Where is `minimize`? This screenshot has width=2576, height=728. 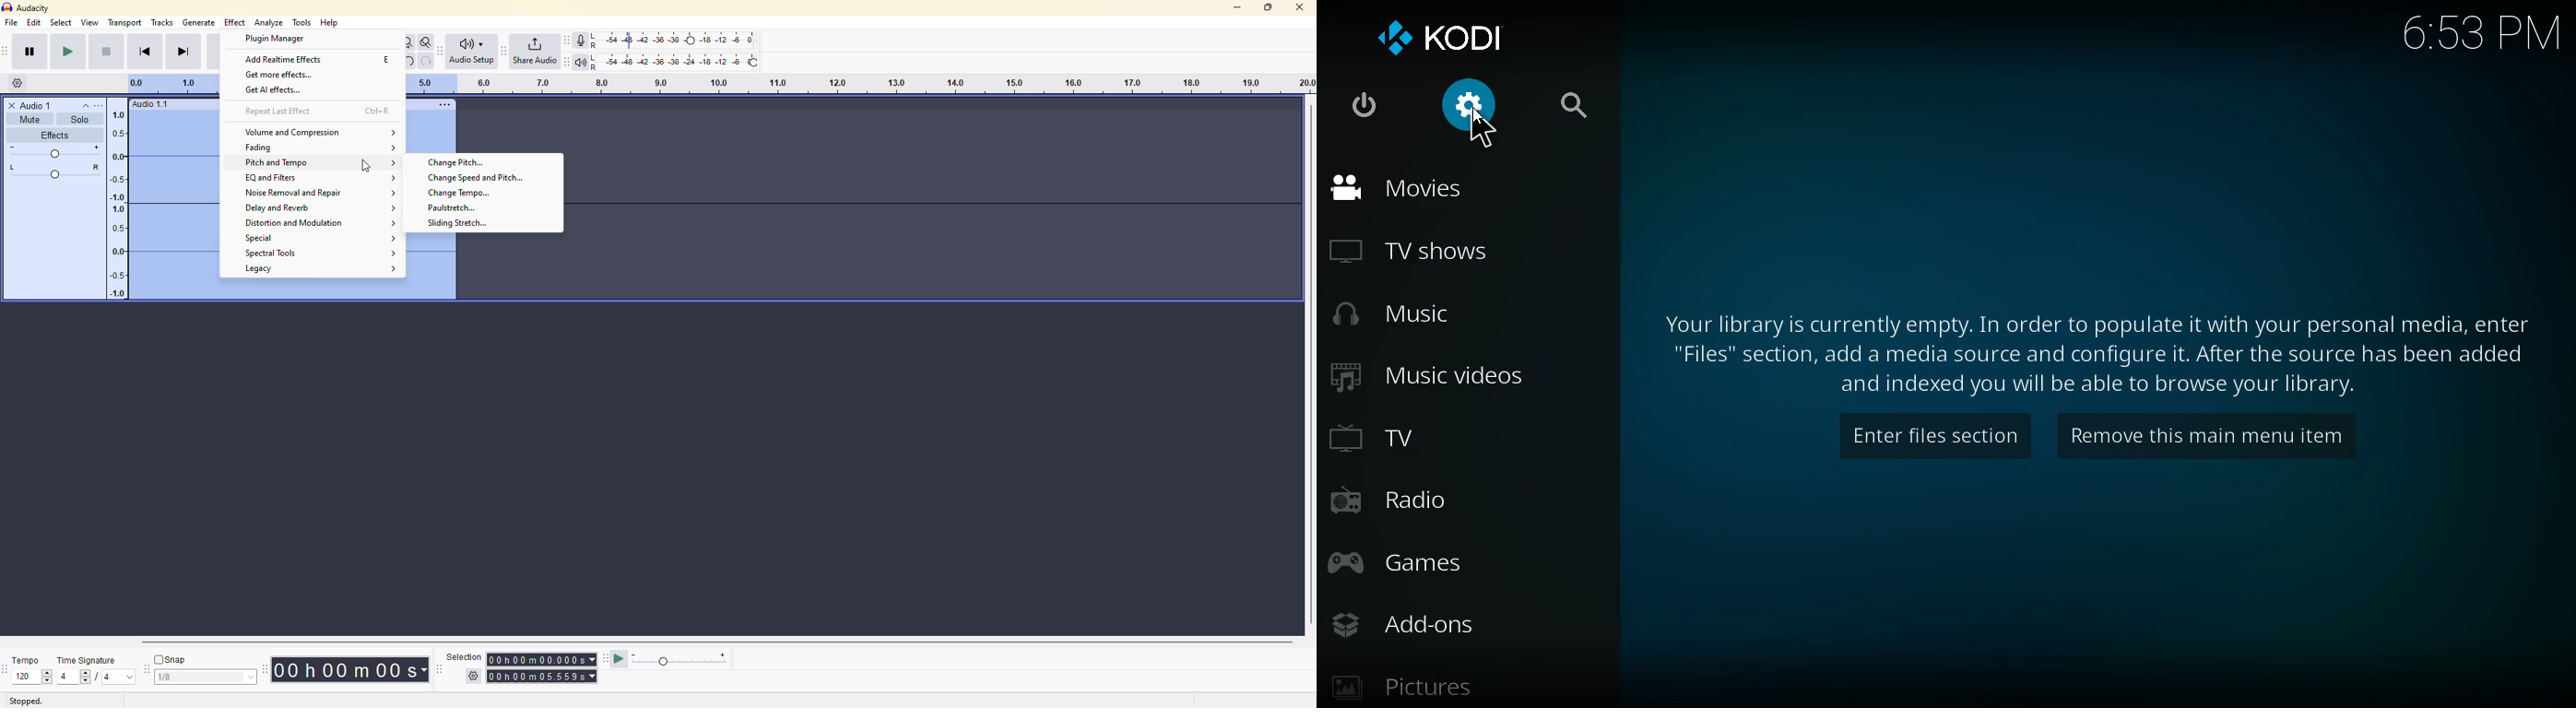
minimize is located at coordinates (1234, 8).